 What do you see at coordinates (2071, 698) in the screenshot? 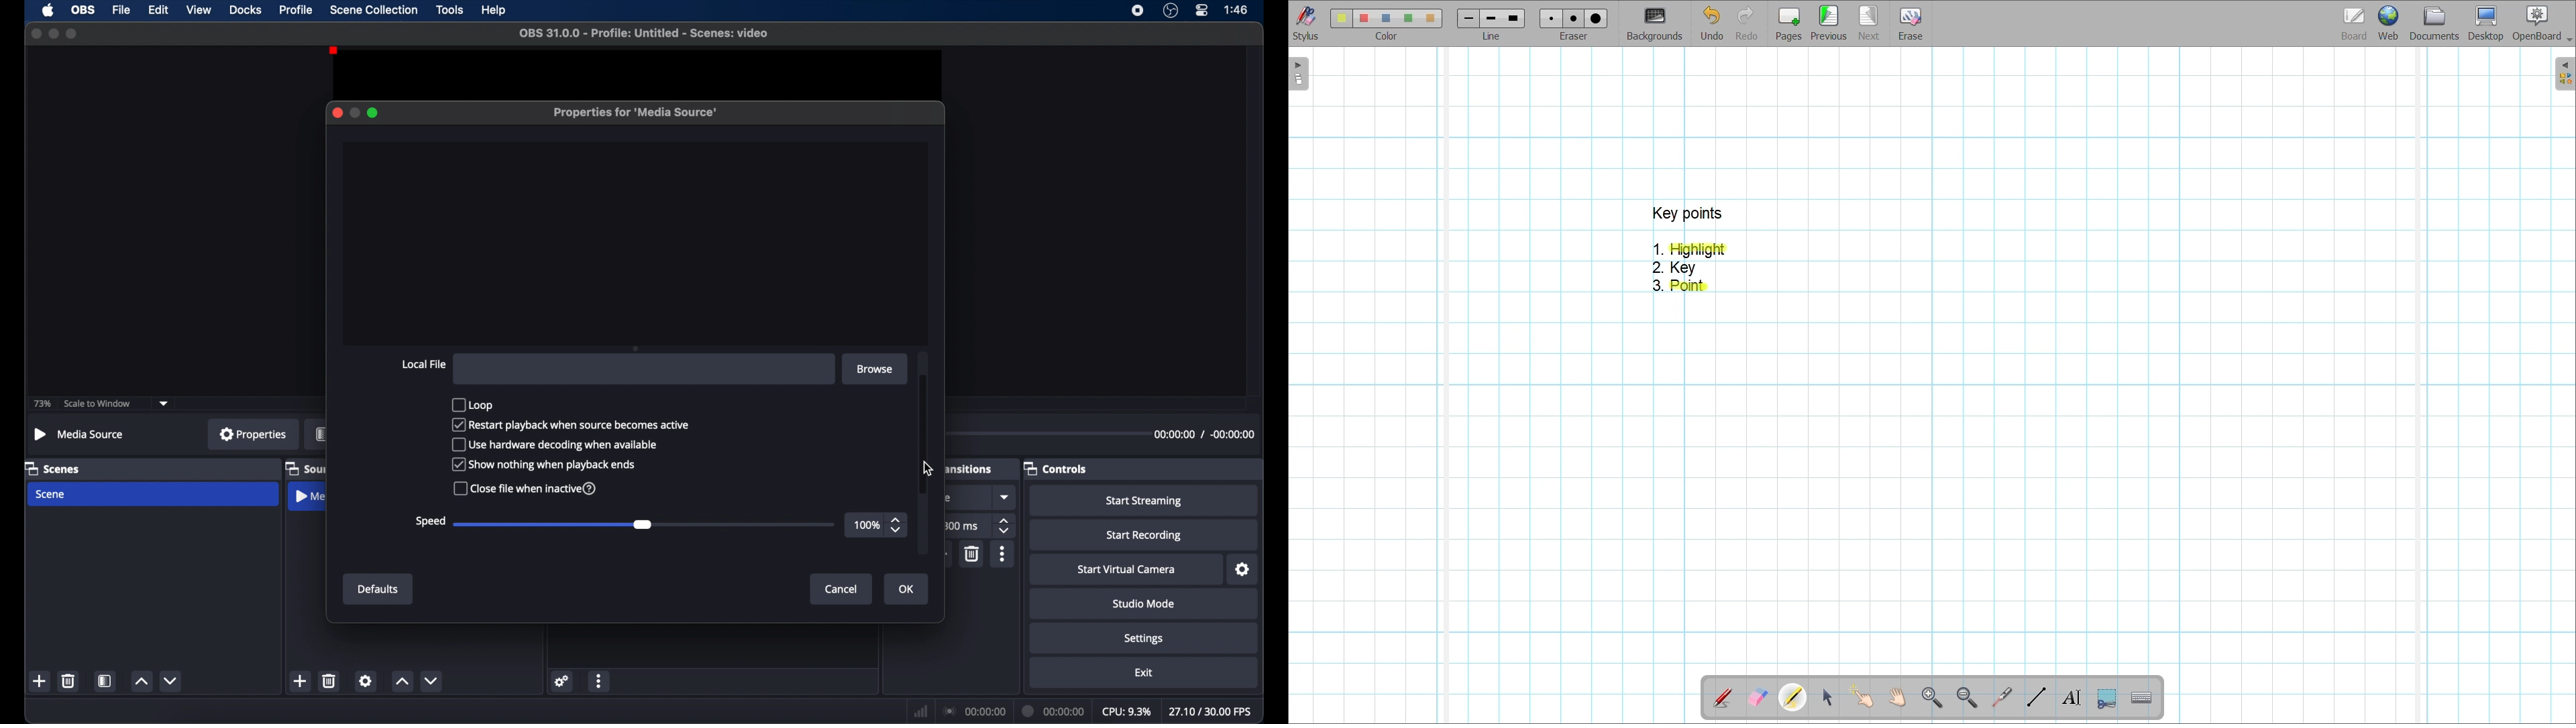
I see `Write text` at bounding box center [2071, 698].